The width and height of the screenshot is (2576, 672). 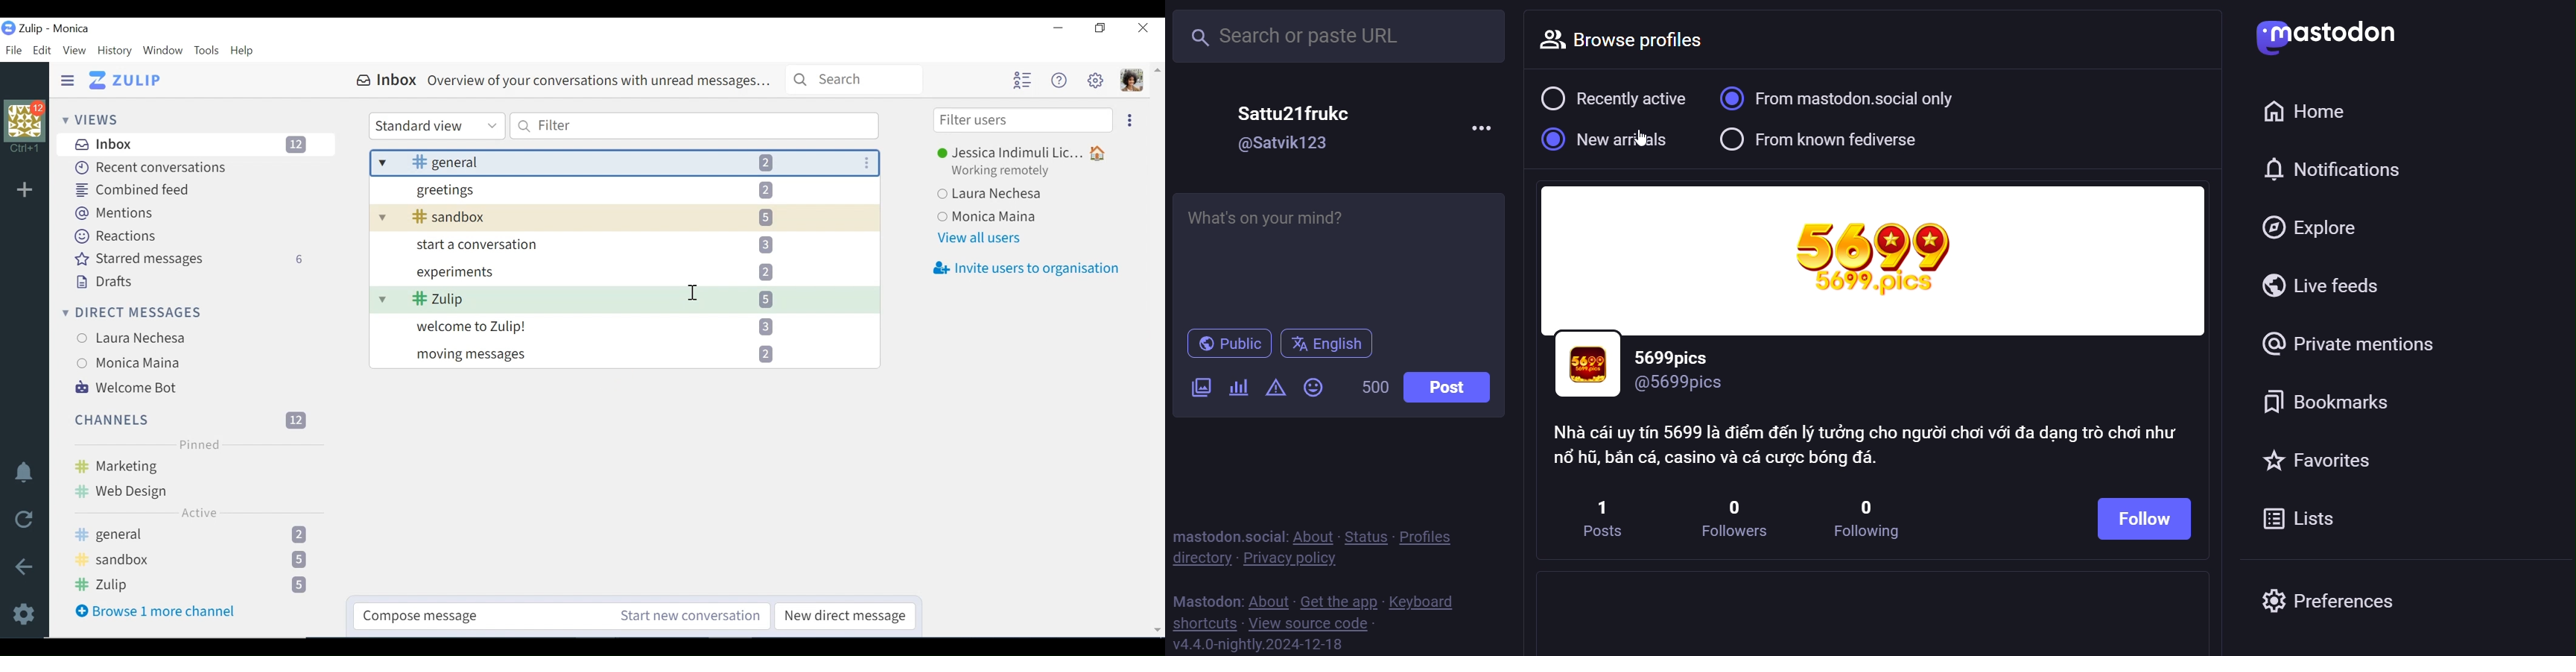 What do you see at coordinates (1601, 518) in the screenshot?
I see `1 posts` at bounding box center [1601, 518].